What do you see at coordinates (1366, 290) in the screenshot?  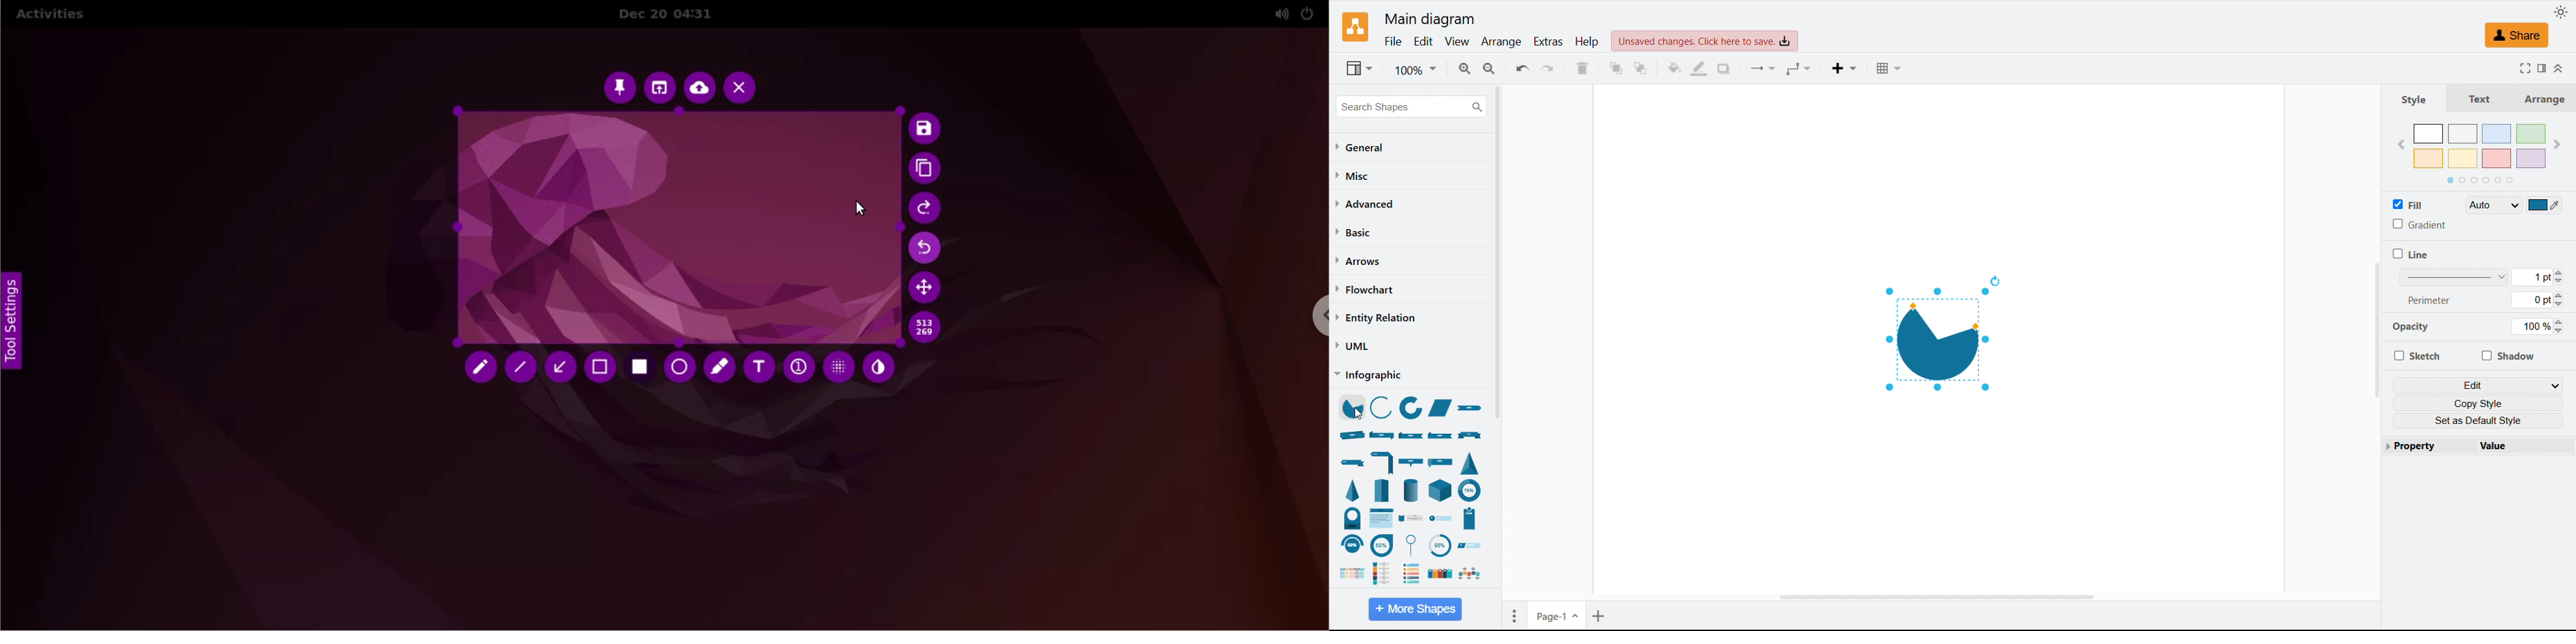 I see `Flow chart` at bounding box center [1366, 290].